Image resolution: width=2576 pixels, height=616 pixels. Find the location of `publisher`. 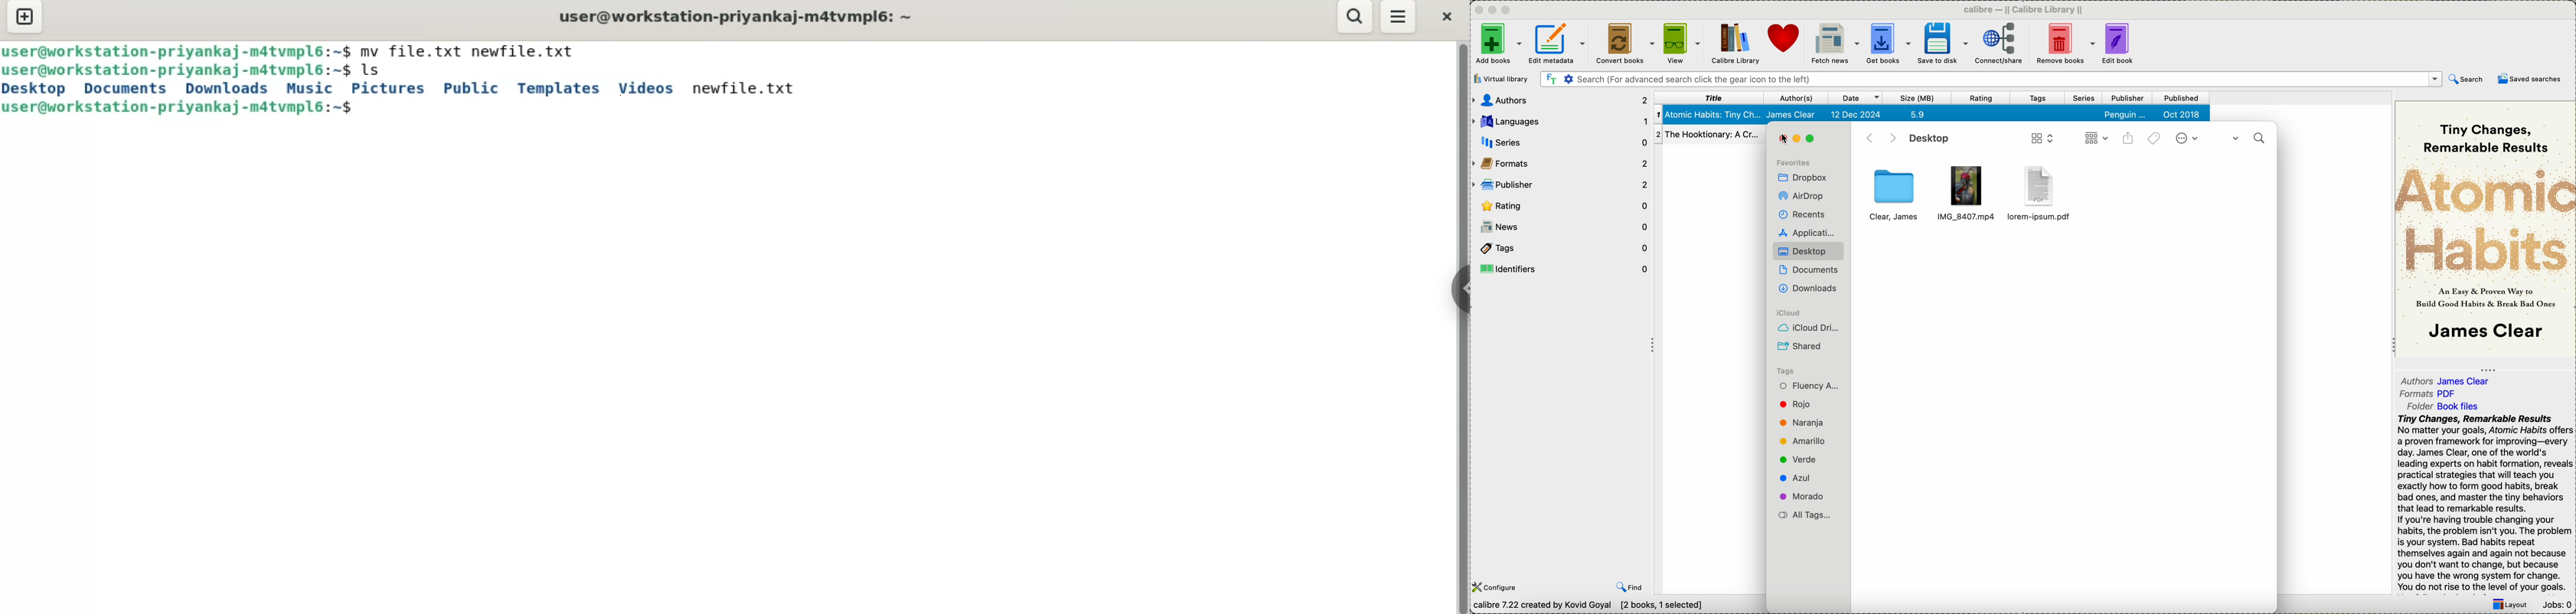

publisher is located at coordinates (1560, 185).